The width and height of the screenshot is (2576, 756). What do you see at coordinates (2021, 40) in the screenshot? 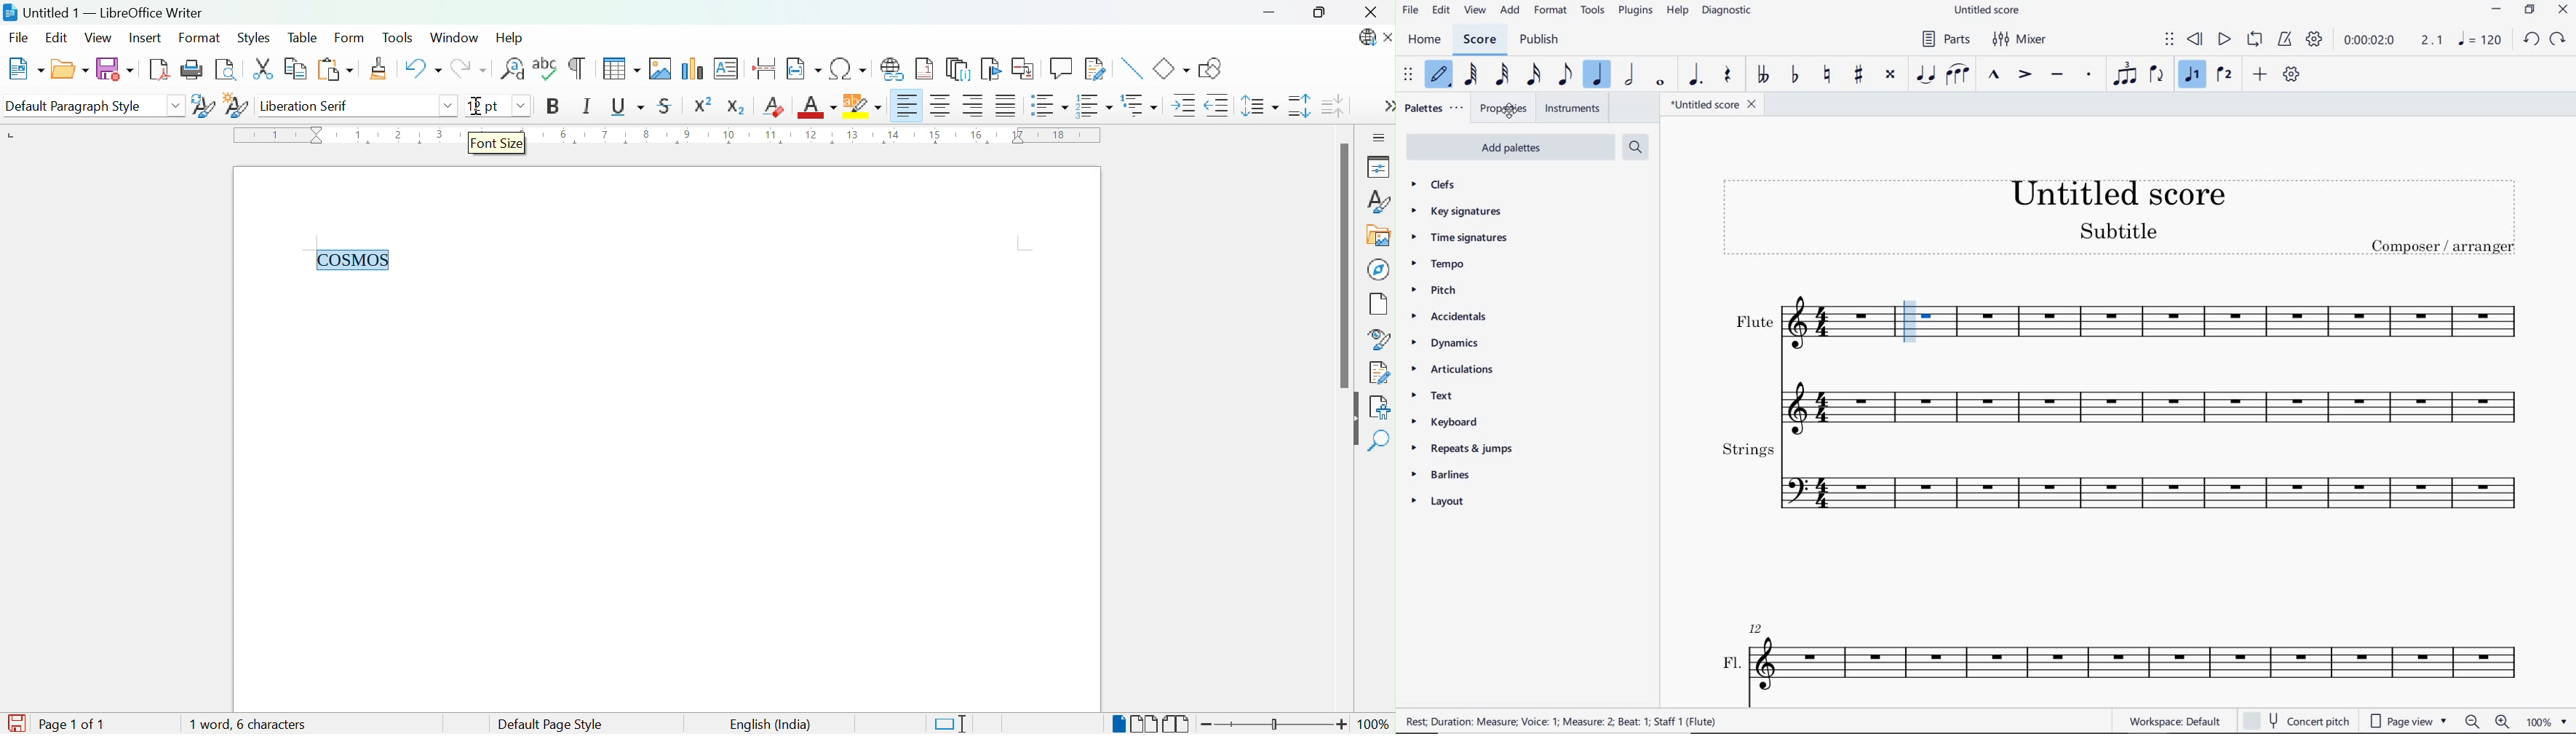
I see `MIXER` at bounding box center [2021, 40].